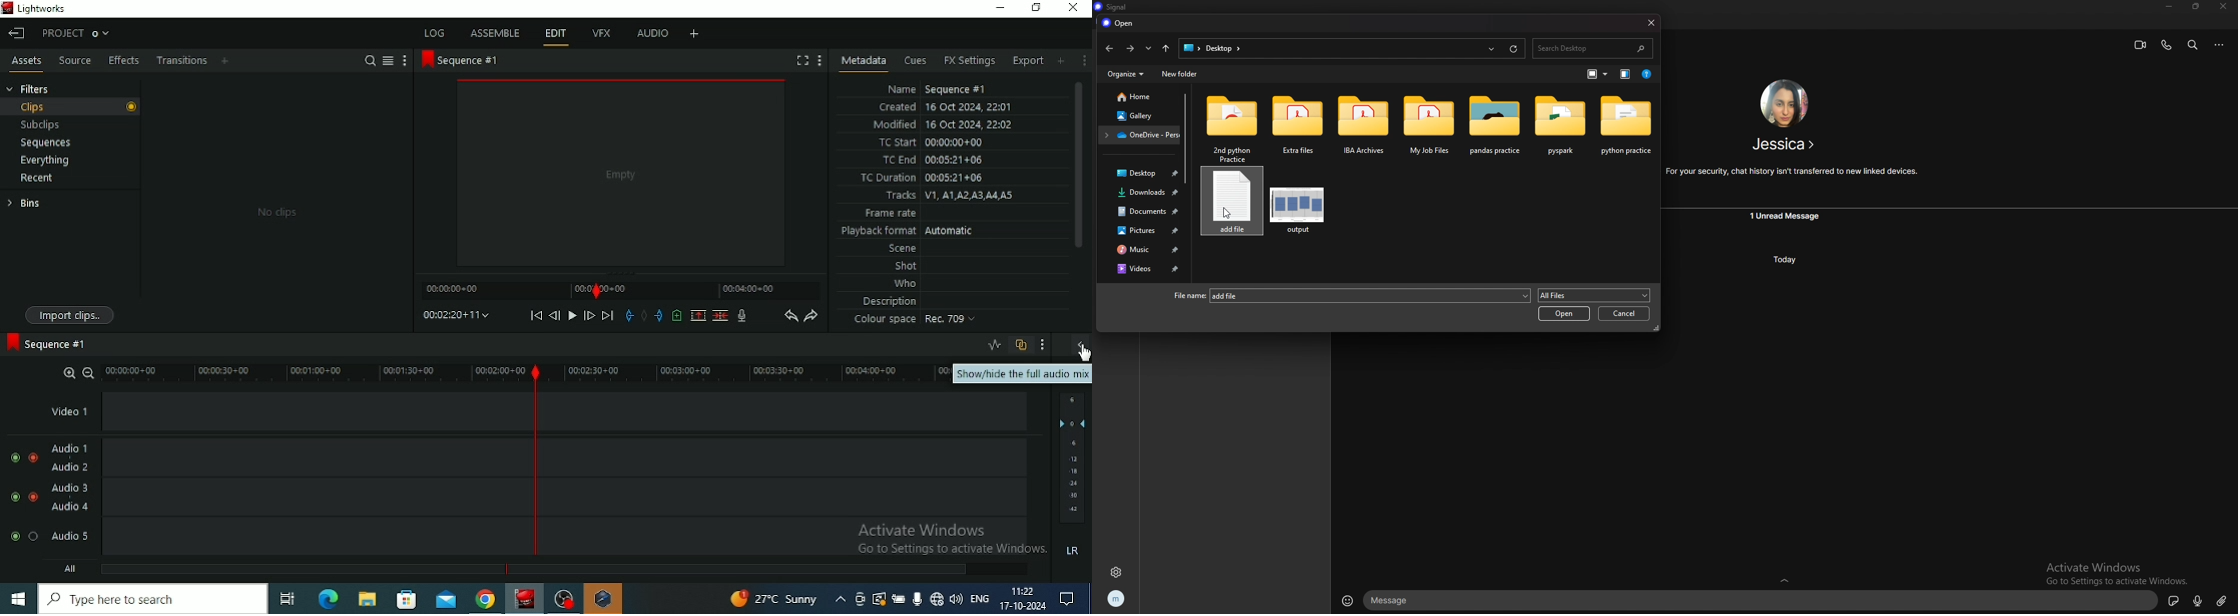 The image size is (2240, 616). Describe the element at coordinates (1650, 22) in the screenshot. I see `close` at that location.